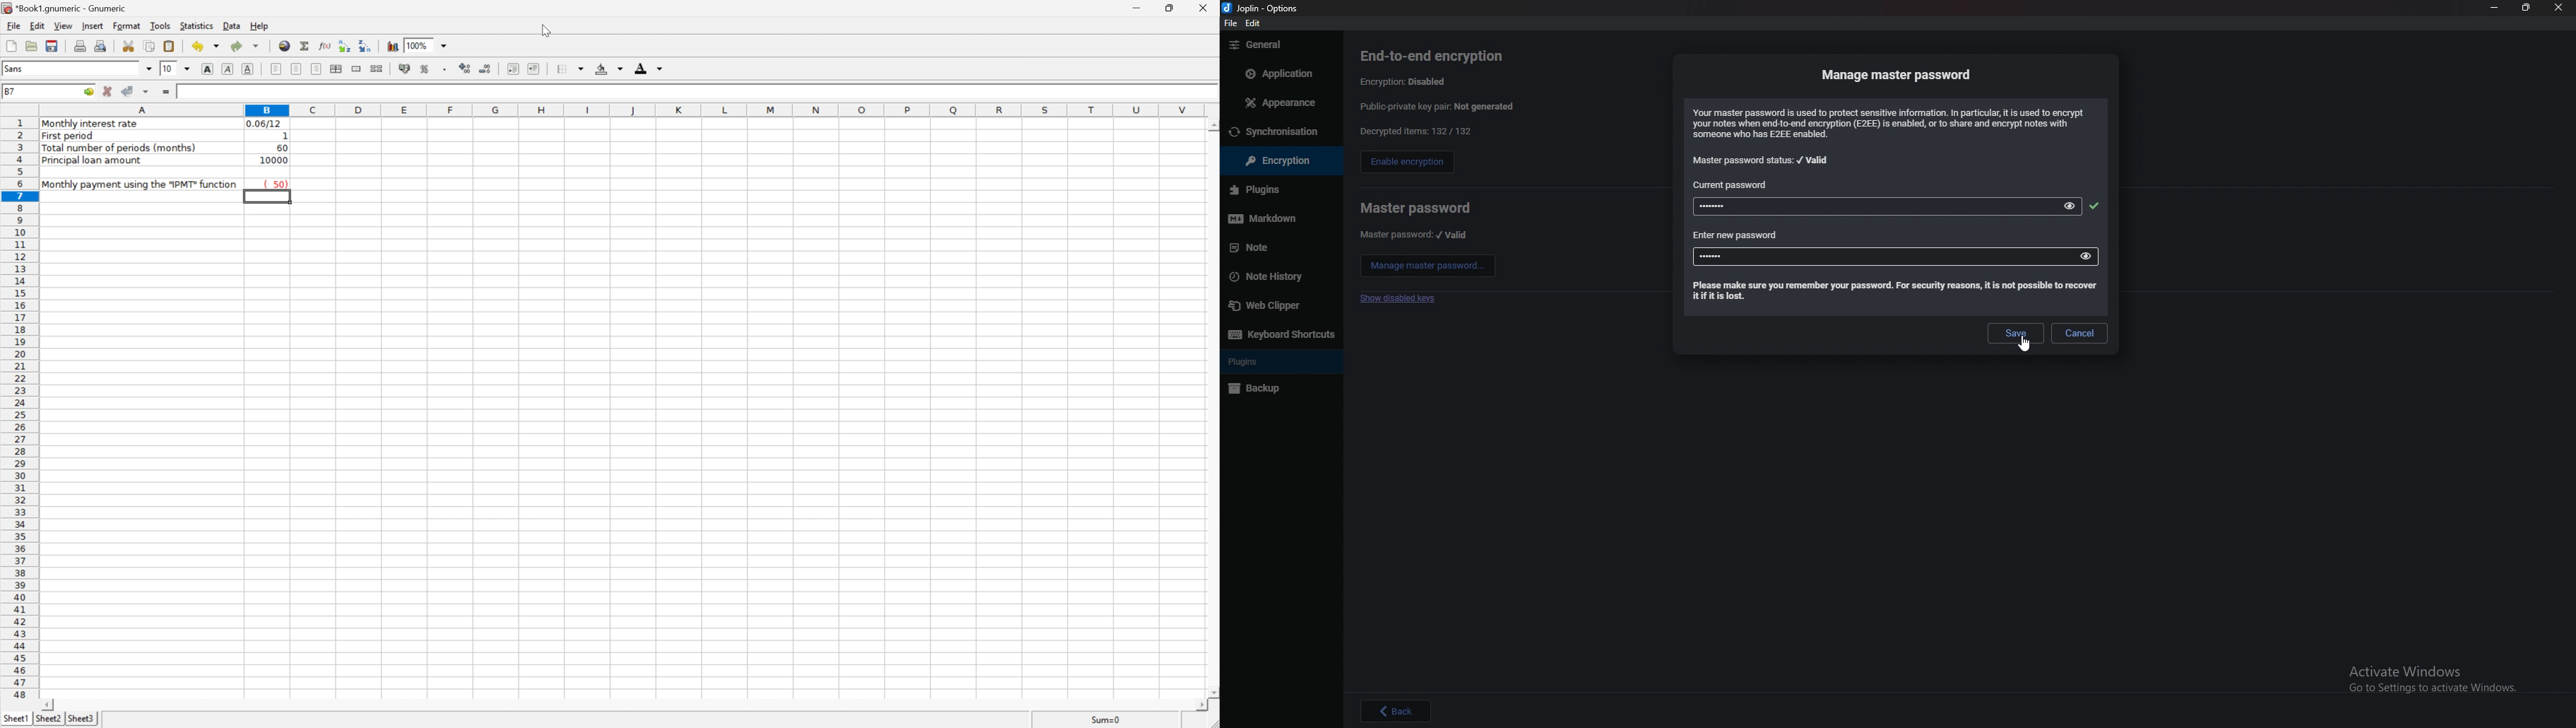  What do you see at coordinates (1274, 161) in the screenshot?
I see `encryption` at bounding box center [1274, 161].